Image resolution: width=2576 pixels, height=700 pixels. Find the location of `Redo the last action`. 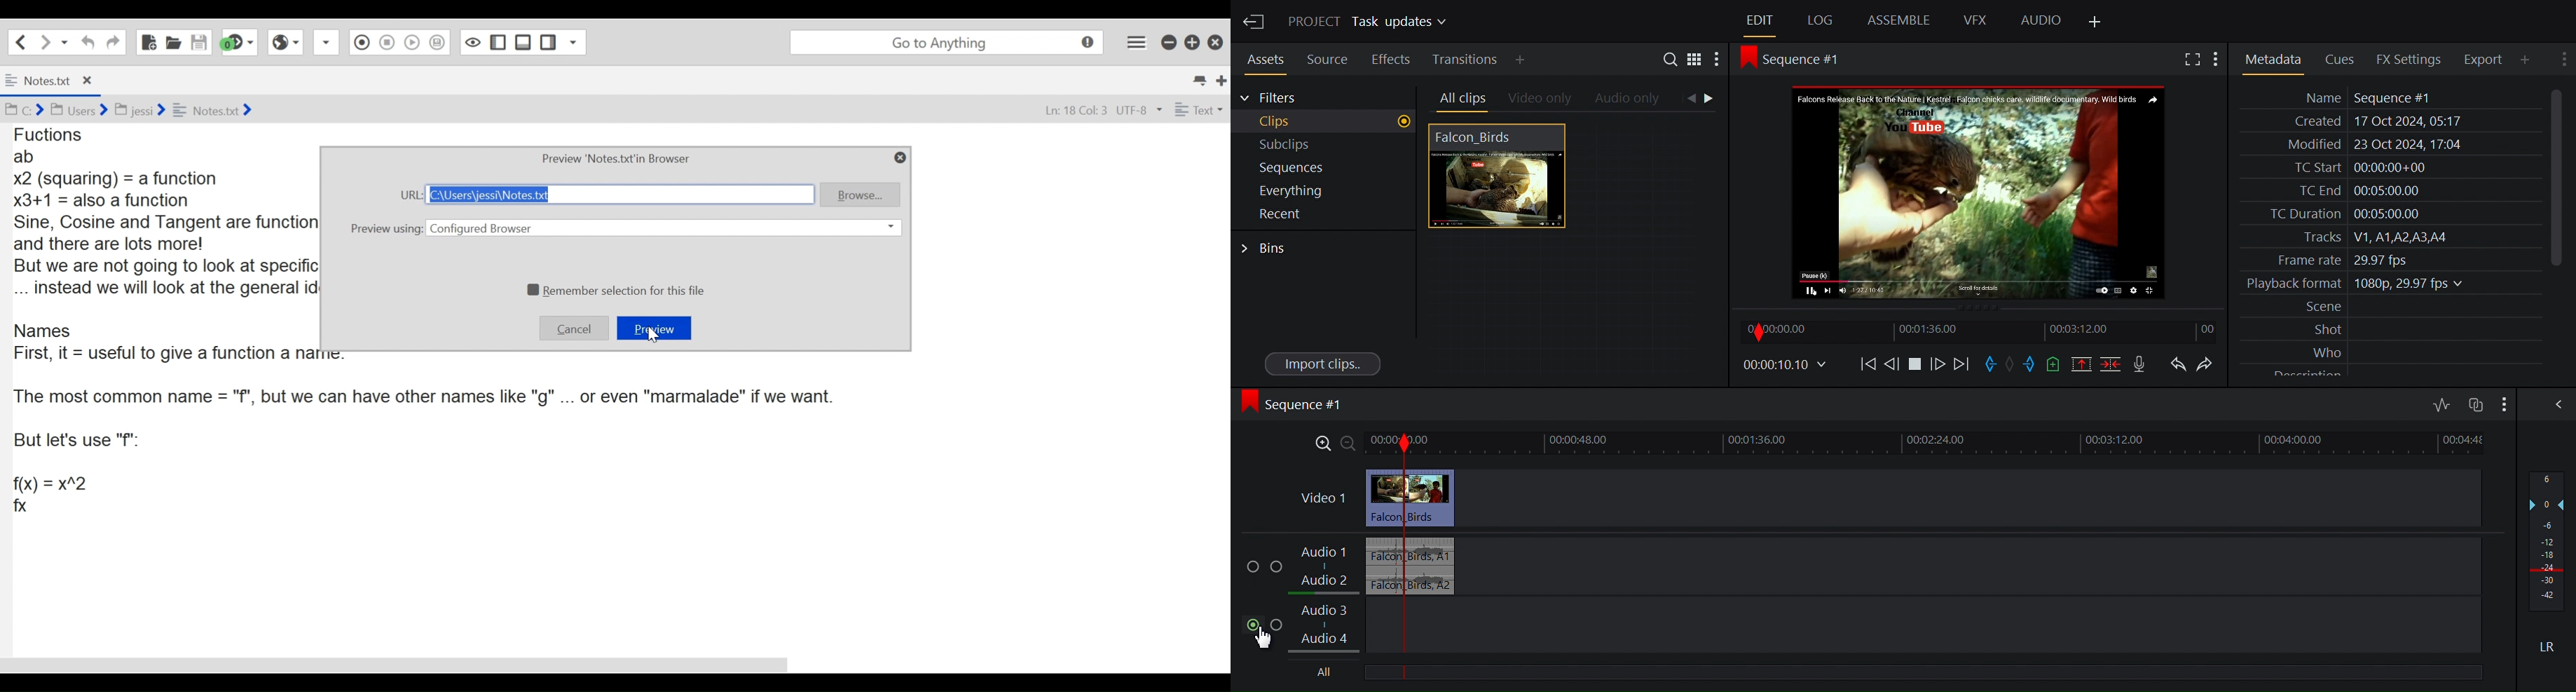

Redo the last action is located at coordinates (88, 42).